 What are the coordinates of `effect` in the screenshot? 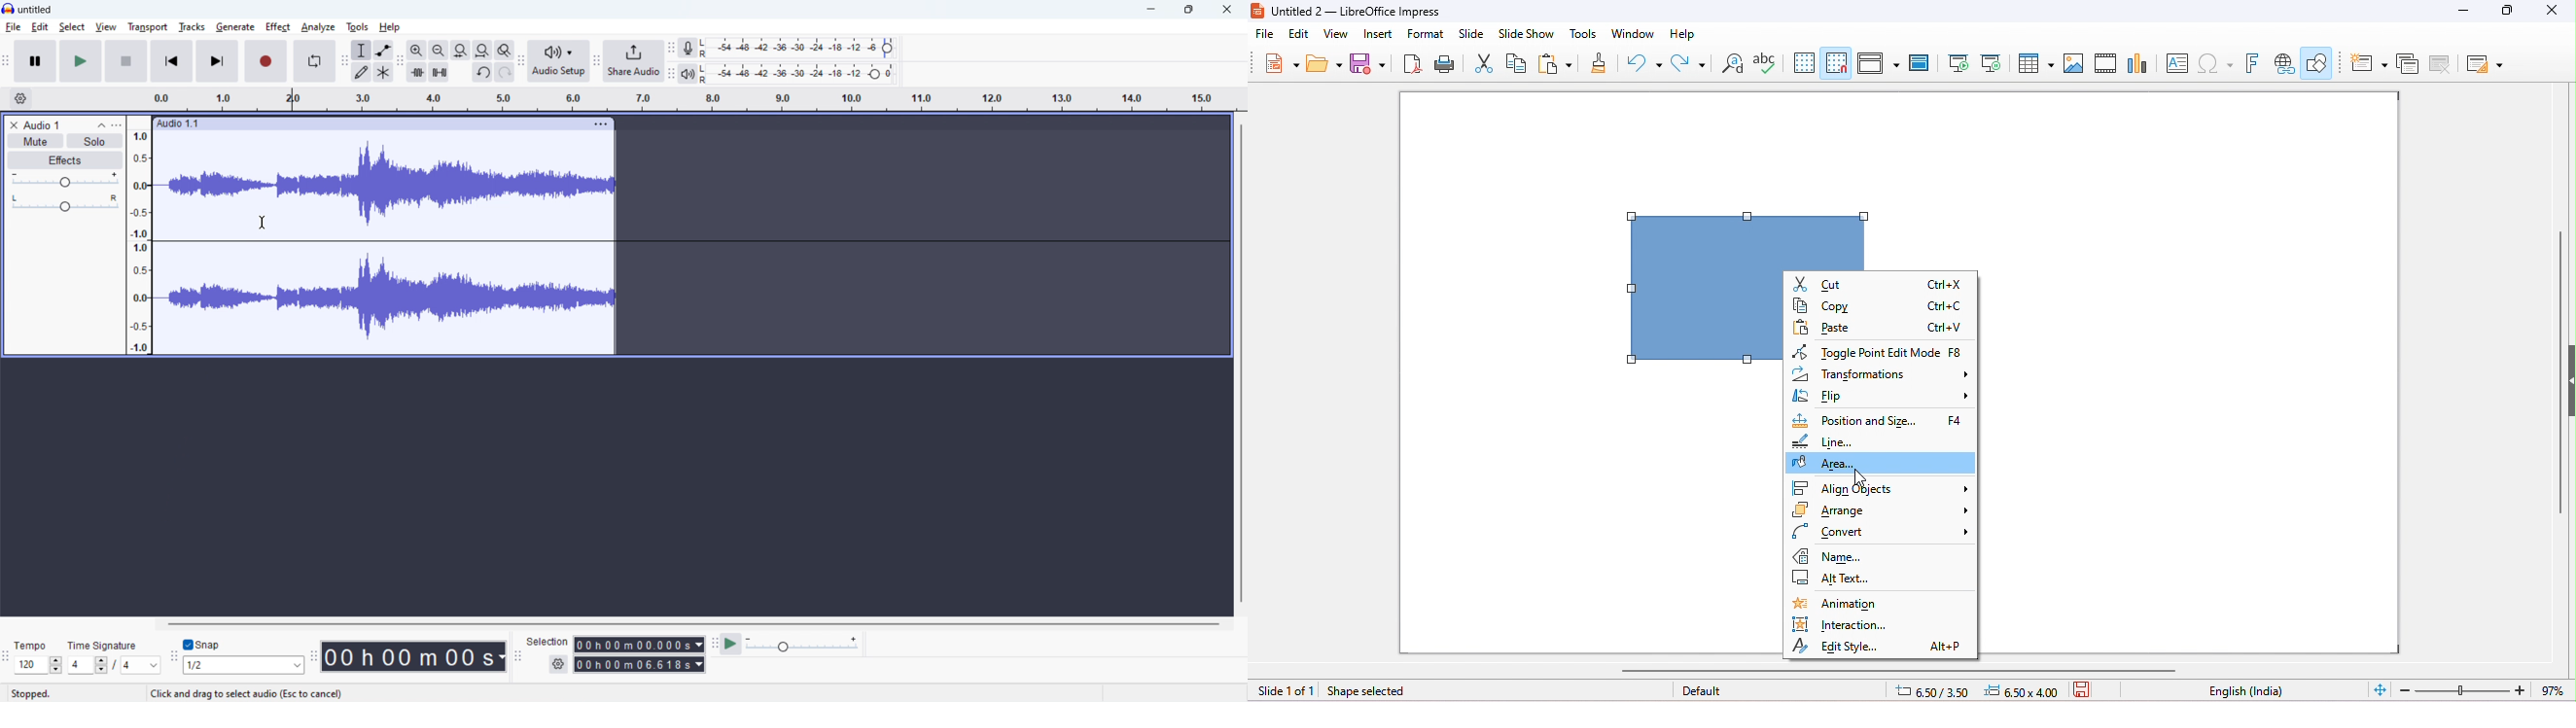 It's located at (278, 27).